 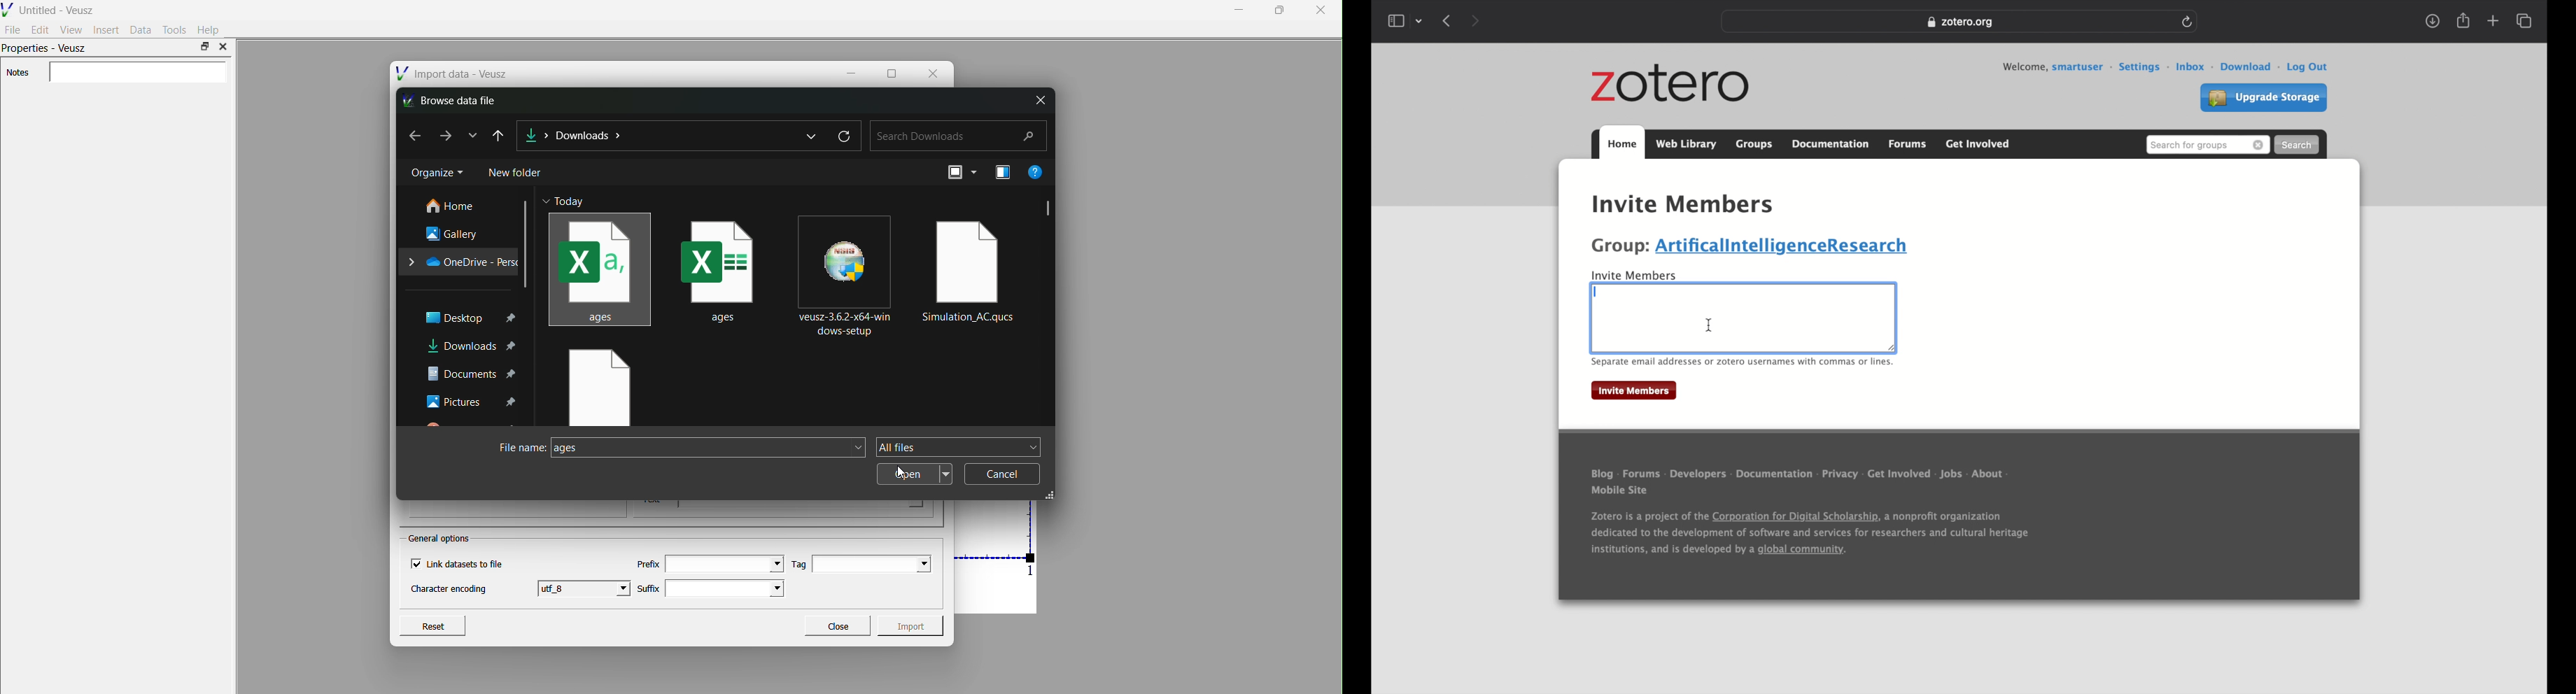 What do you see at coordinates (845, 134) in the screenshot?
I see `refresh` at bounding box center [845, 134].